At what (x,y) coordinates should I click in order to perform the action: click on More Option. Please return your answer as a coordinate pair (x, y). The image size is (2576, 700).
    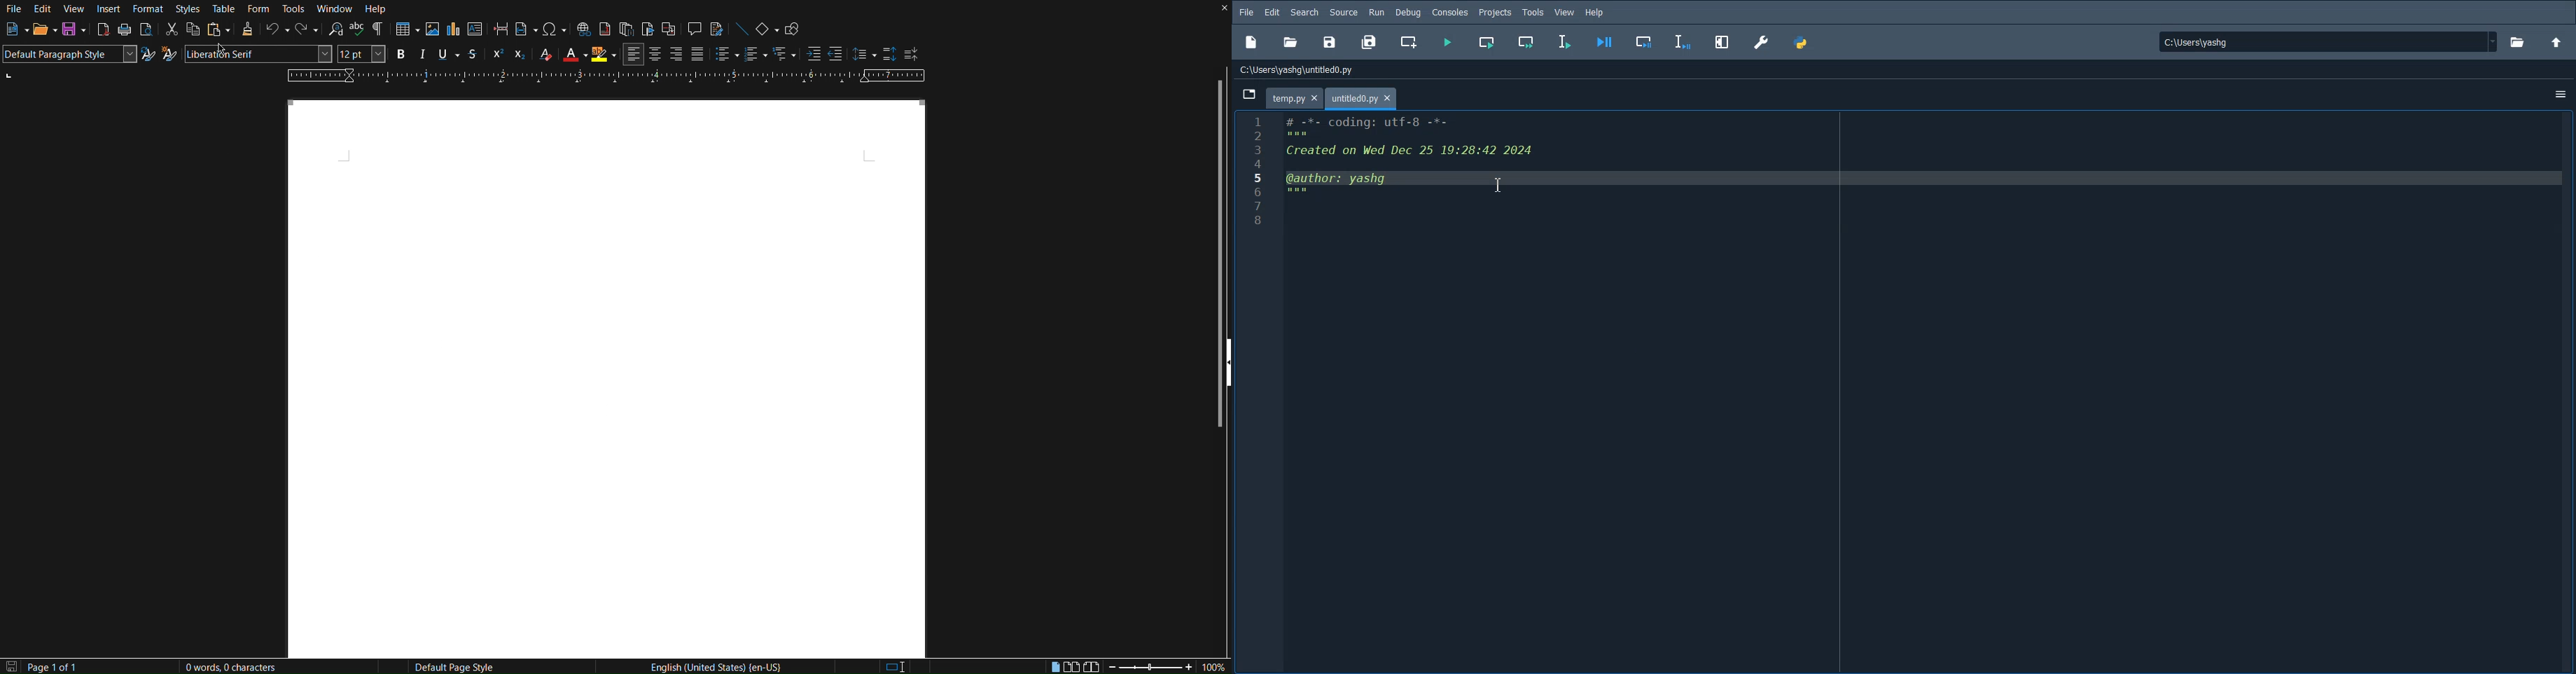
    Looking at the image, I should click on (2560, 96).